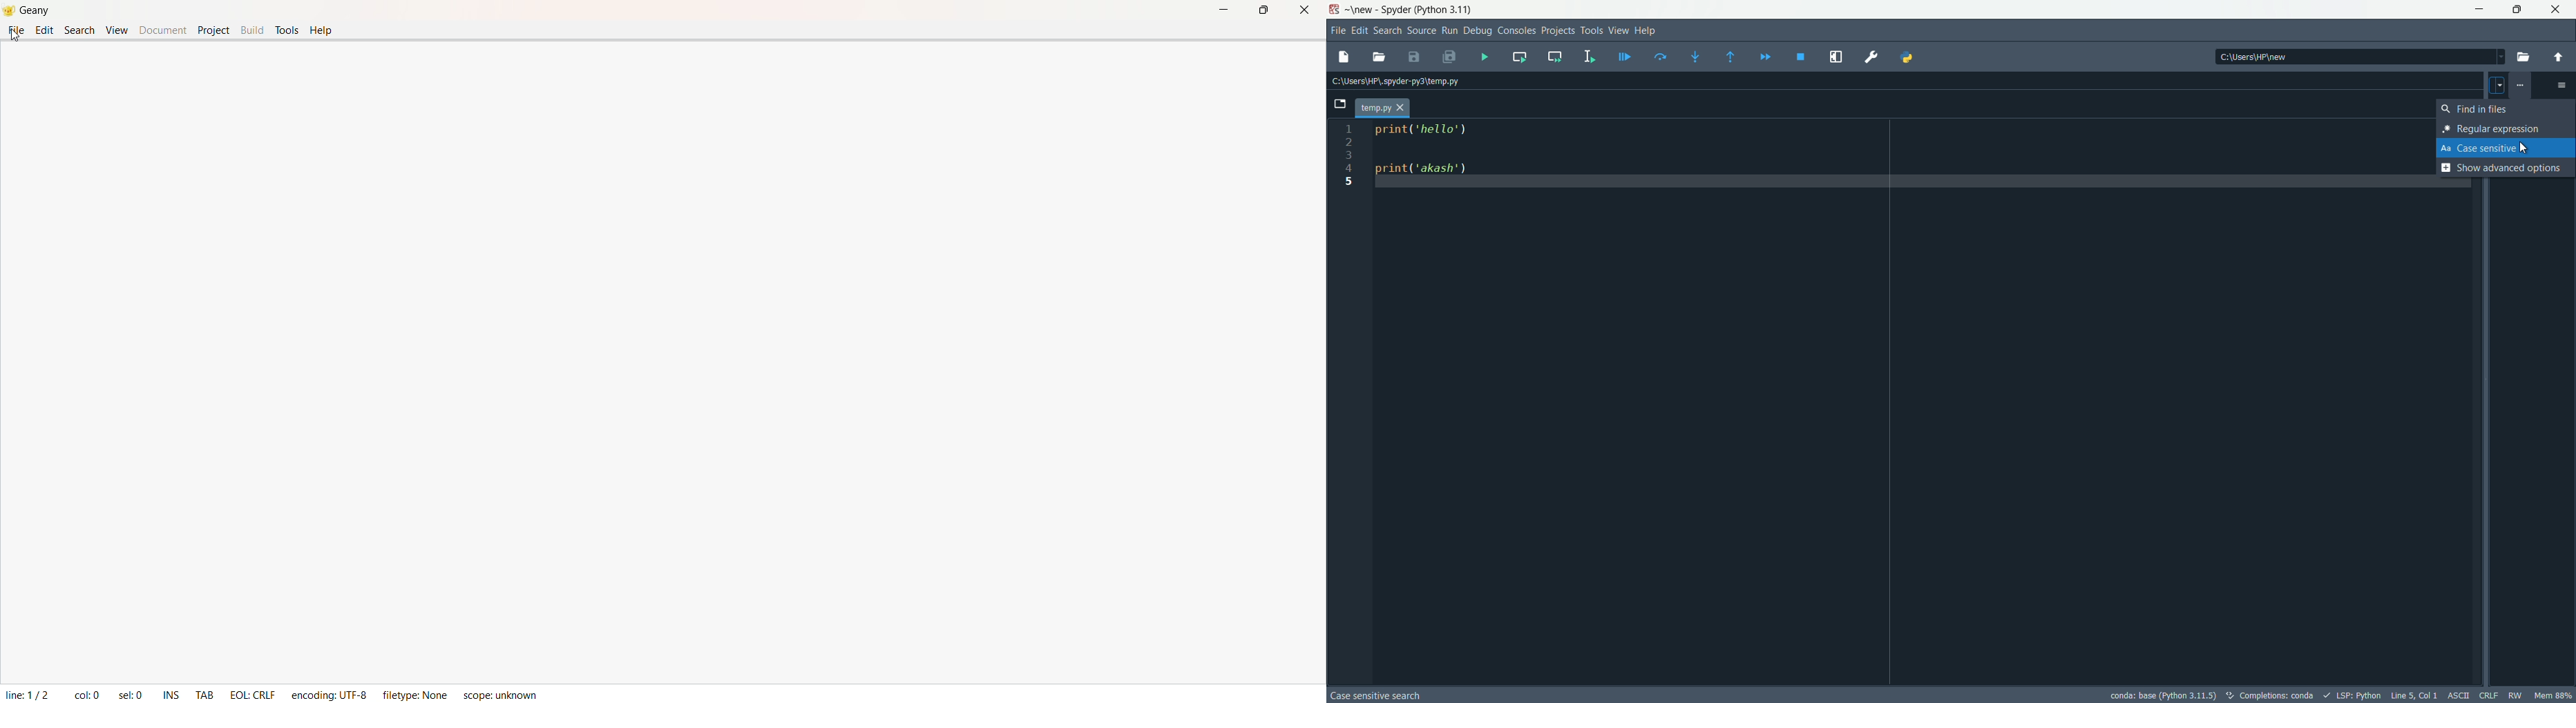  I want to click on python 3.11, so click(1447, 8).